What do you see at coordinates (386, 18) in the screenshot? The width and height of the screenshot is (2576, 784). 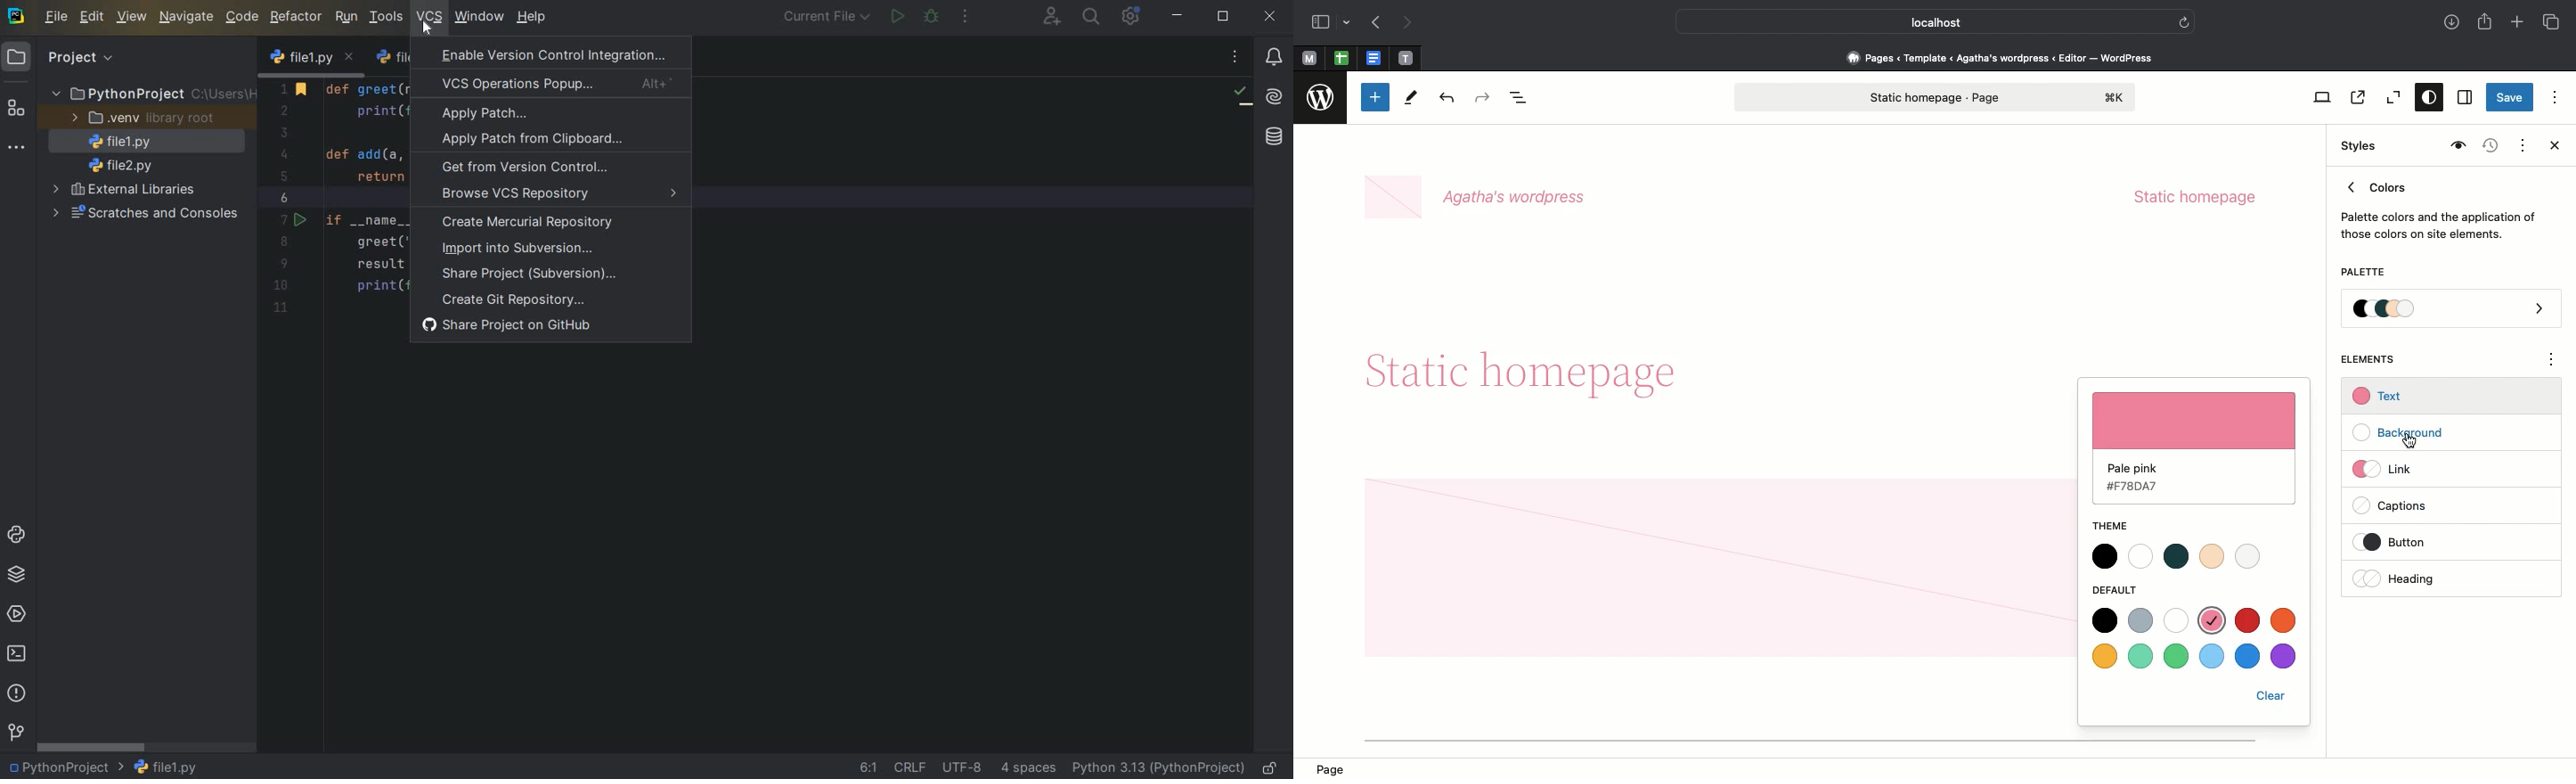 I see `tools` at bounding box center [386, 18].